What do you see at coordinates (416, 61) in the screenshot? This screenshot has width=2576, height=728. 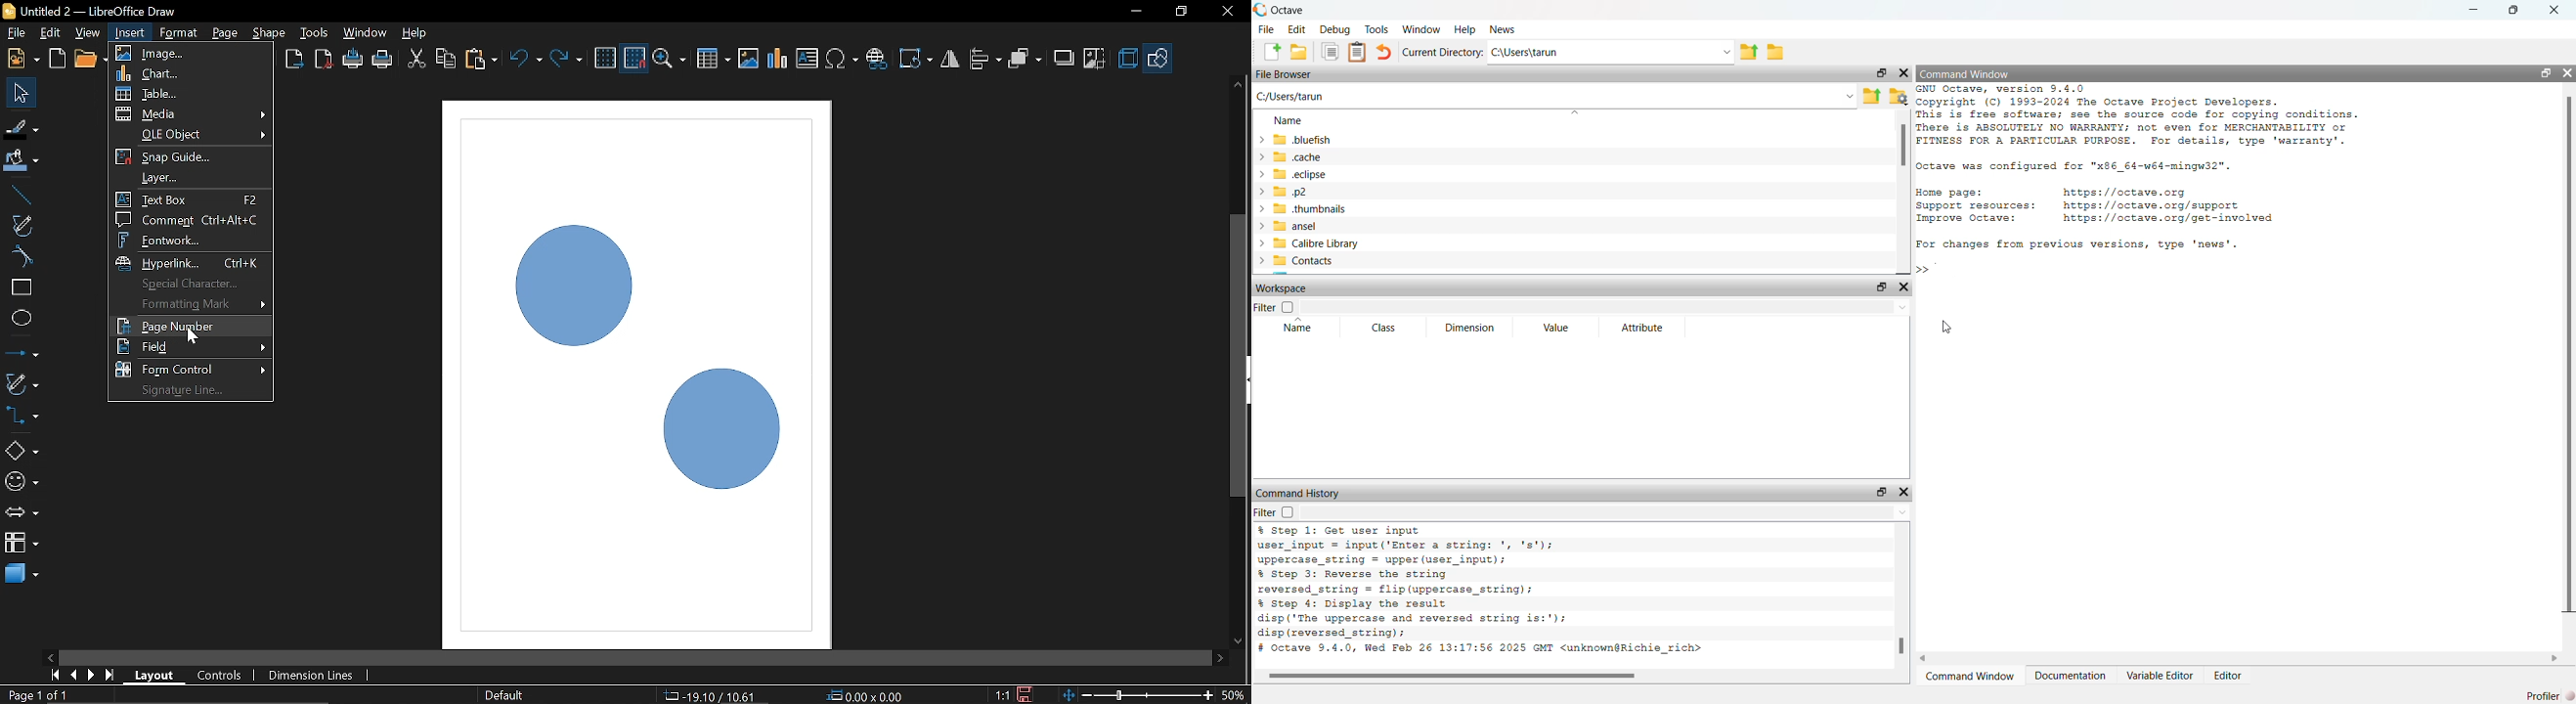 I see `Cut` at bounding box center [416, 61].